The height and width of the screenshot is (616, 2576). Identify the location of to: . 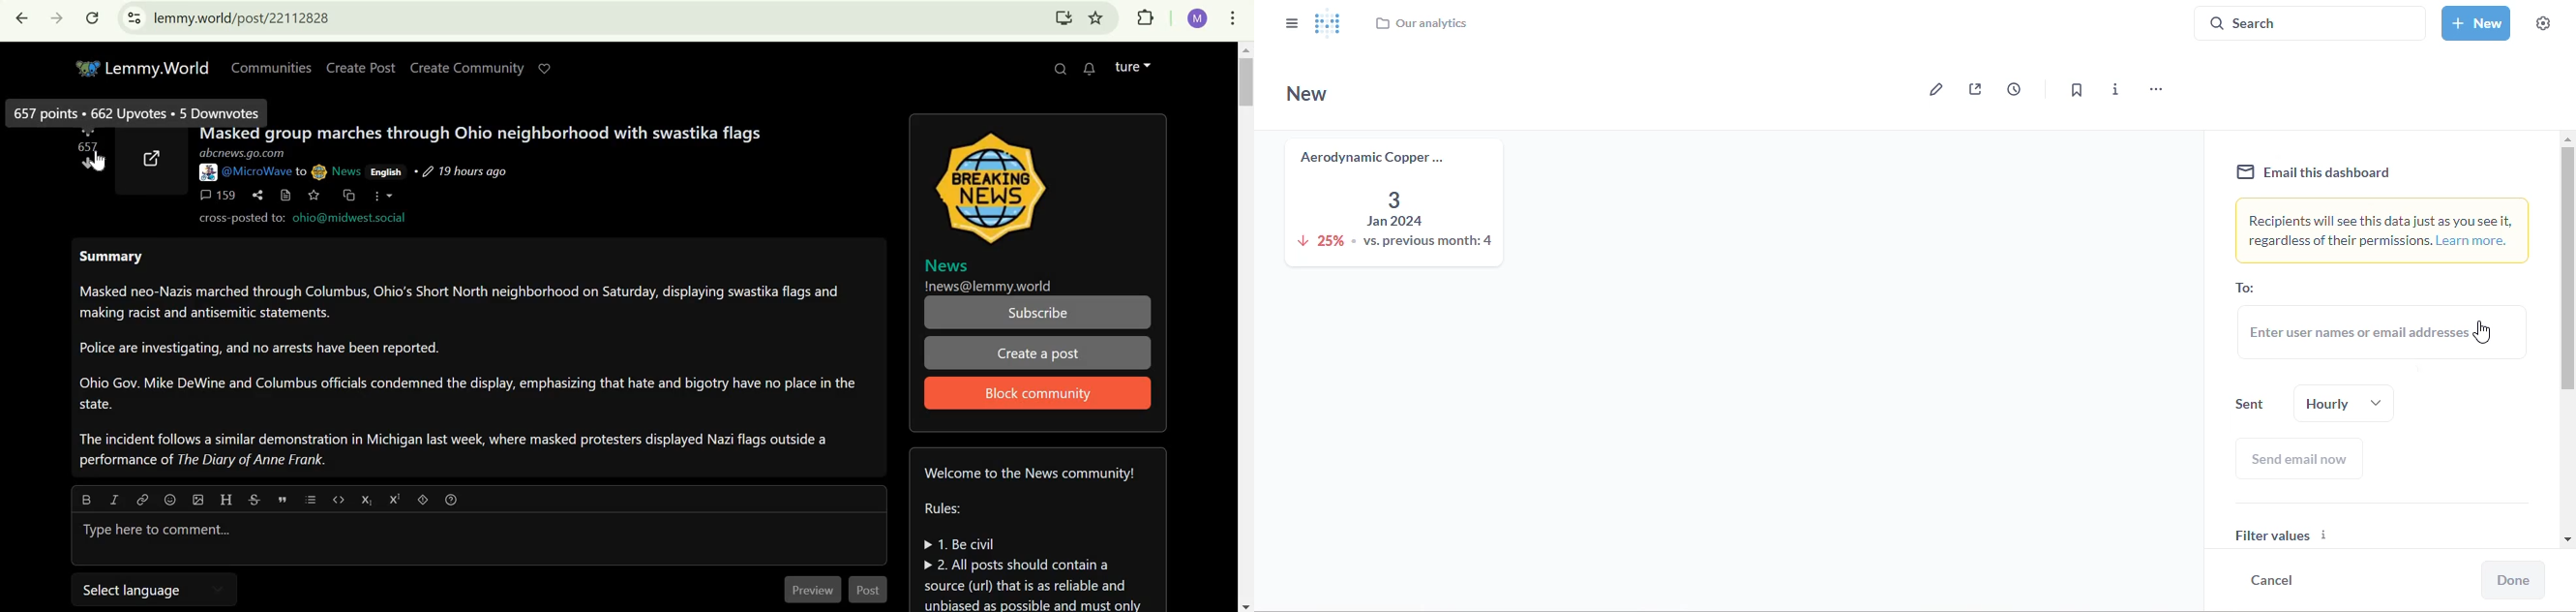
(2245, 288).